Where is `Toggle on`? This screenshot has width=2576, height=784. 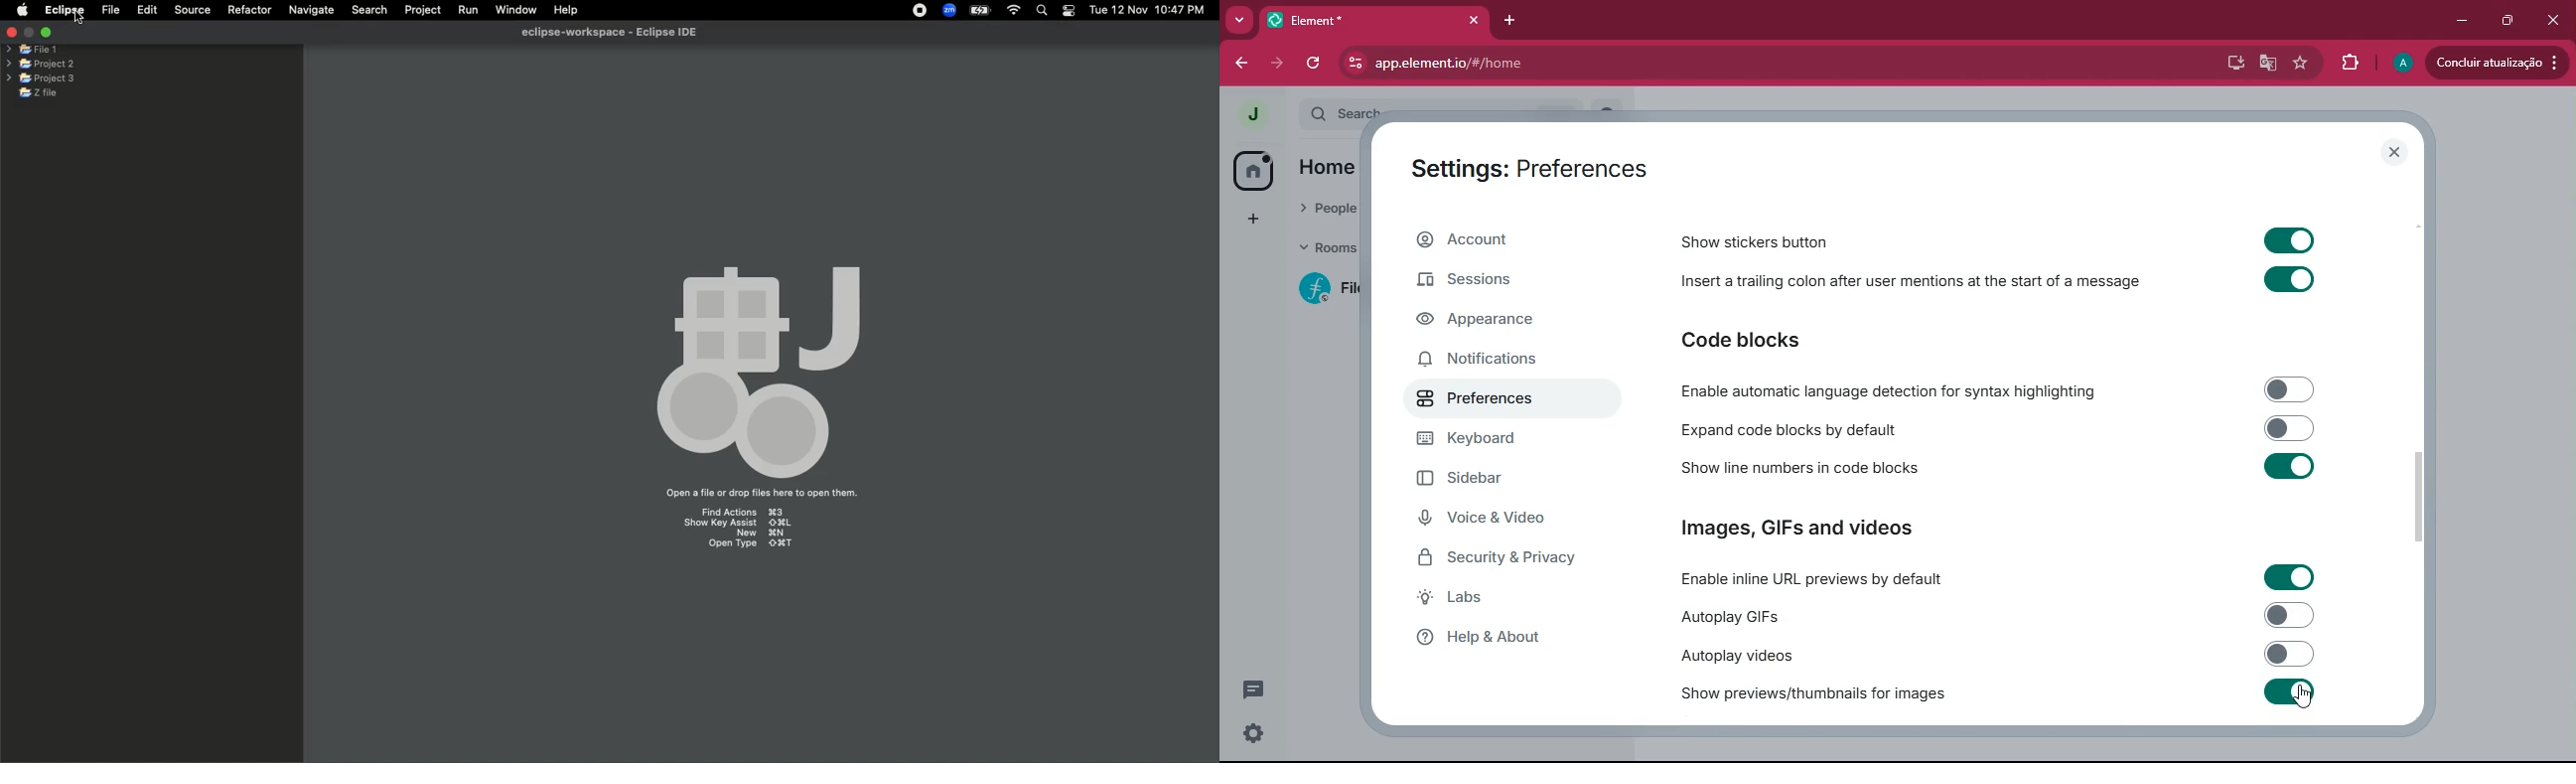
Toggle on is located at coordinates (2289, 468).